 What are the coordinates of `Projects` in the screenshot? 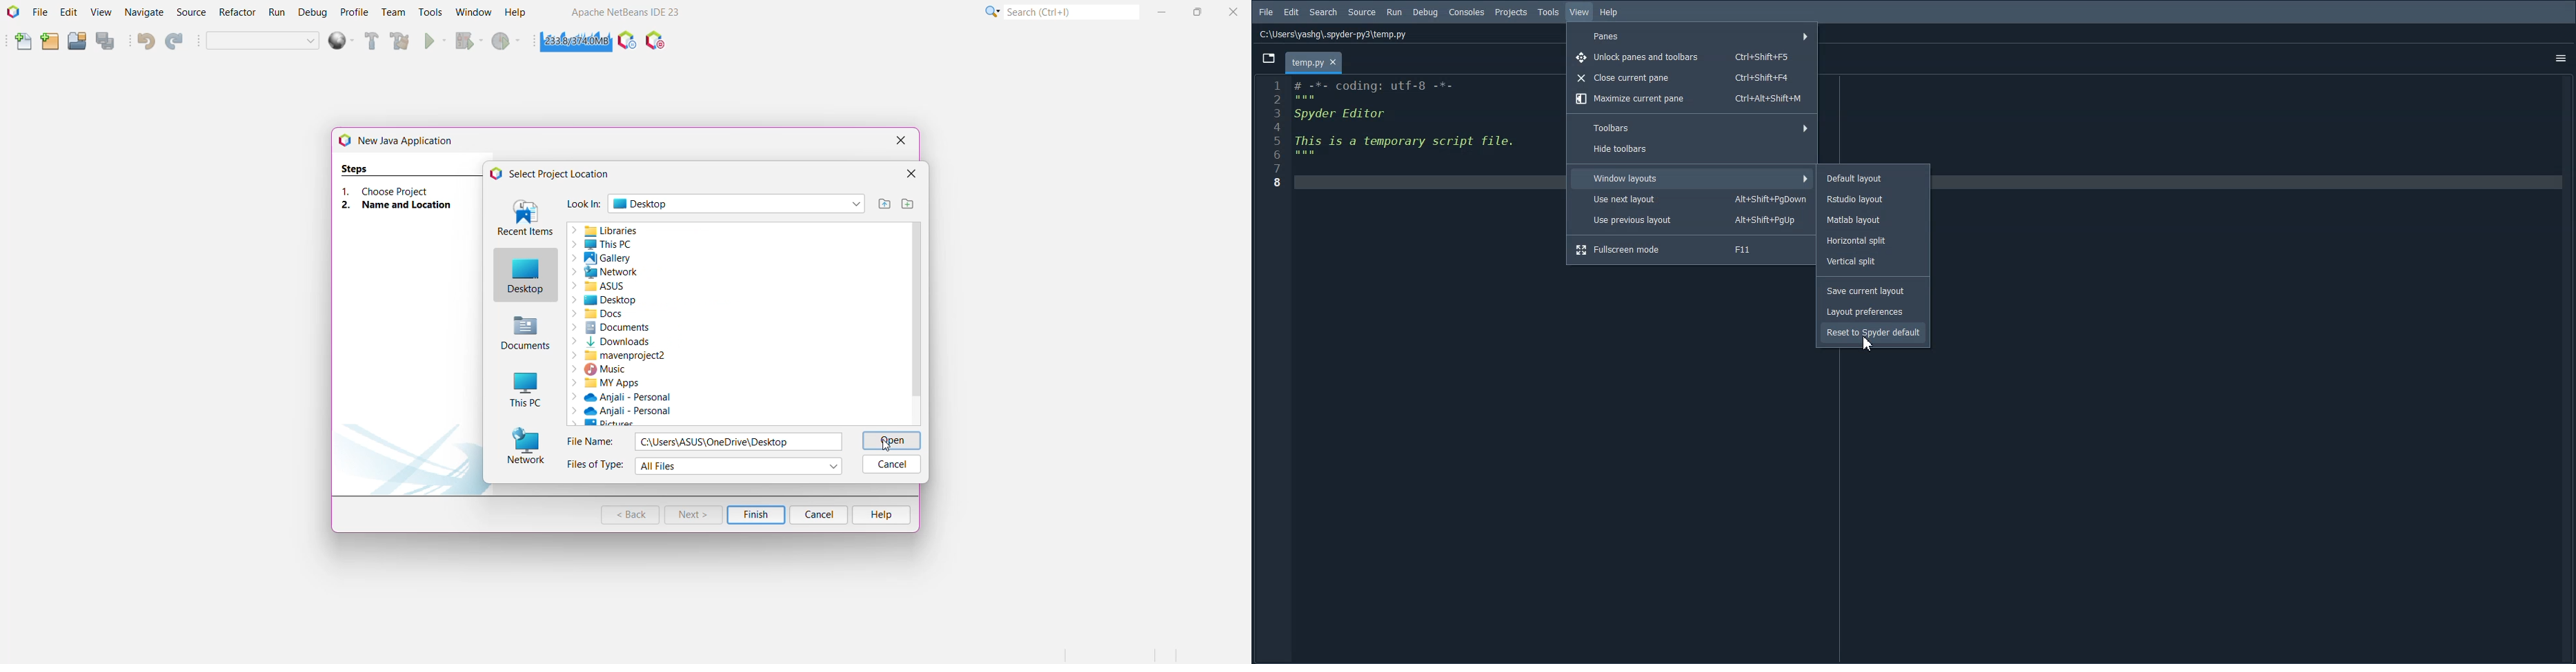 It's located at (1512, 12).